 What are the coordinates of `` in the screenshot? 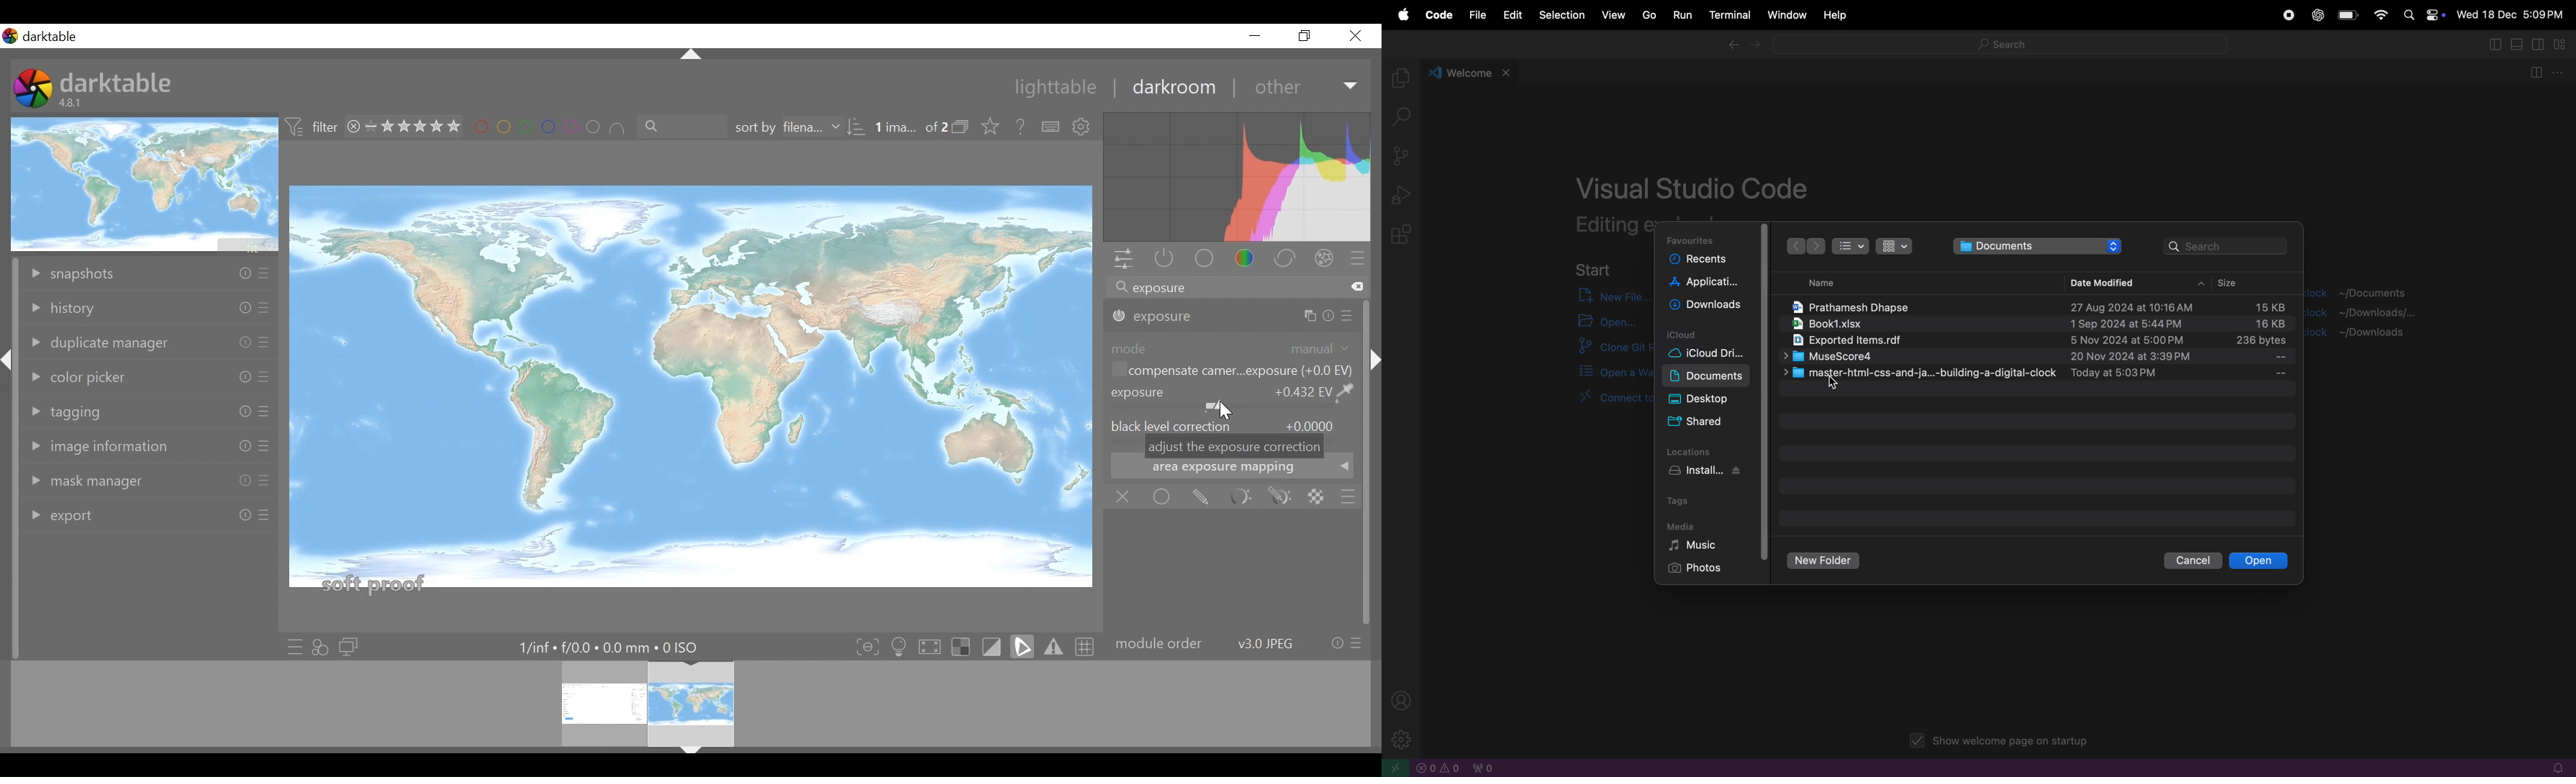 It's located at (9, 371).